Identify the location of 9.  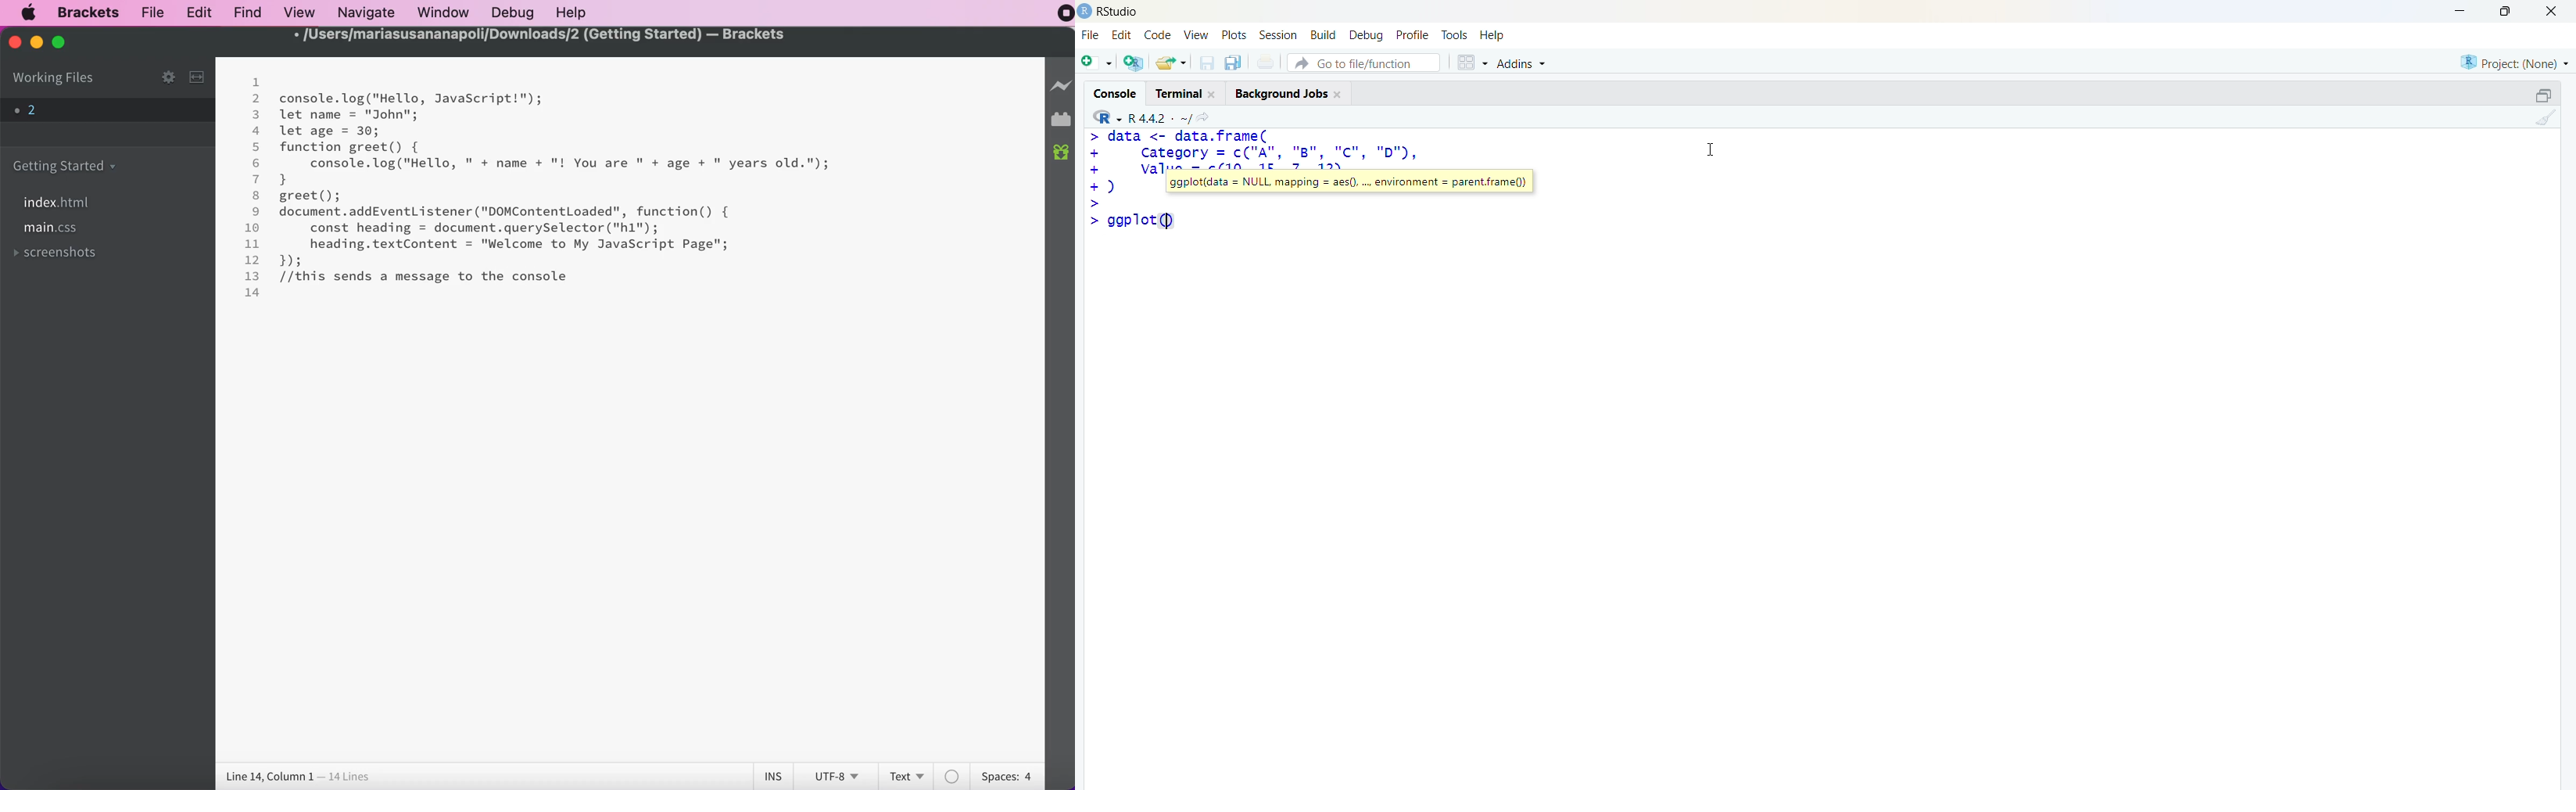
(256, 212).